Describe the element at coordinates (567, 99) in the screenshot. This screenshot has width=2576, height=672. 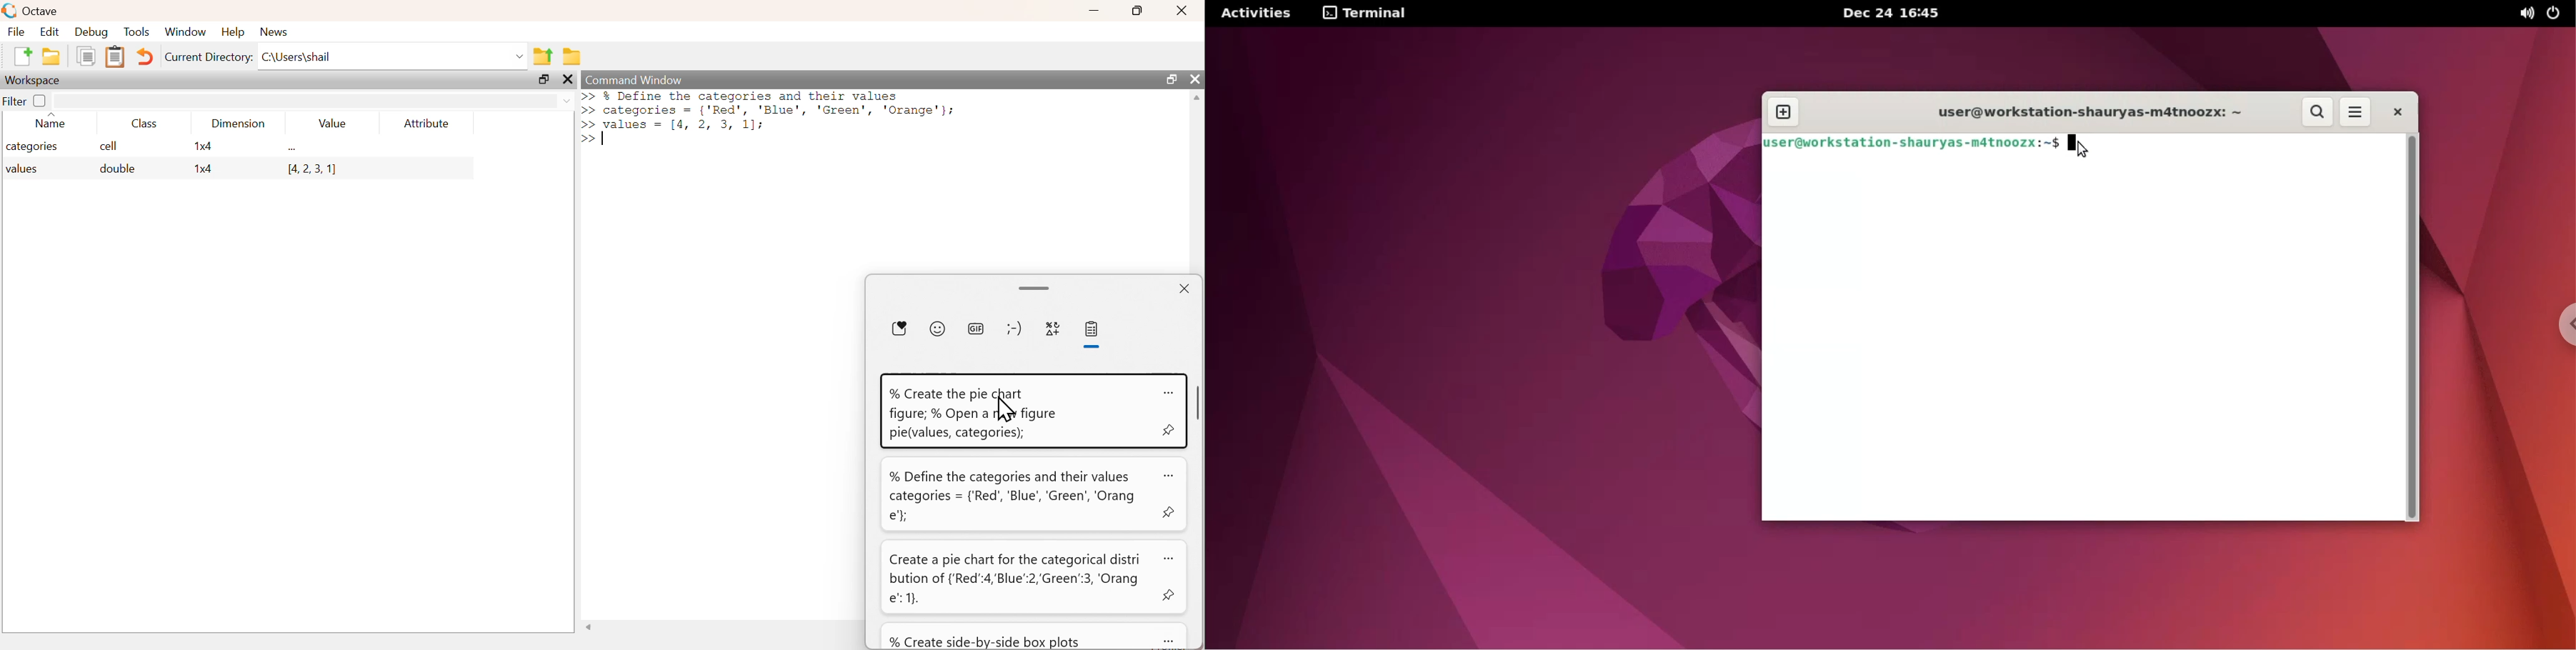
I see `dropdown` at that location.